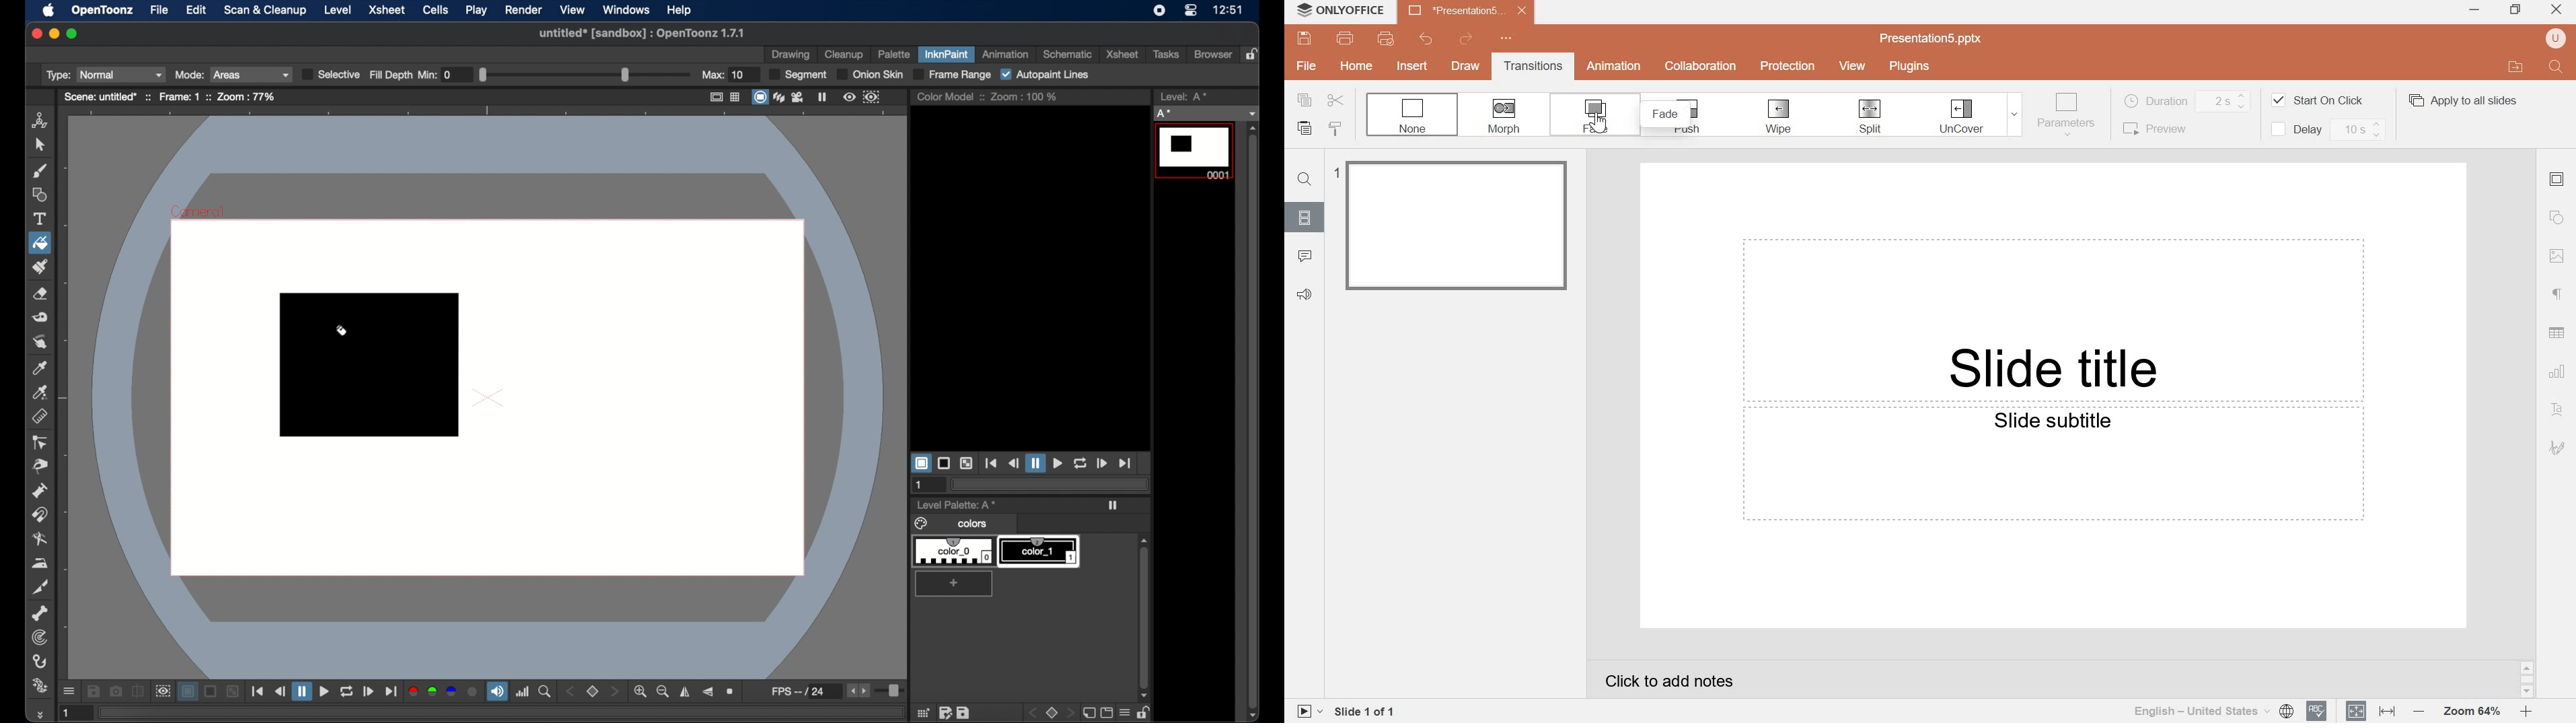 This screenshot has width=2576, height=728. I want to click on jump to start, so click(991, 463).